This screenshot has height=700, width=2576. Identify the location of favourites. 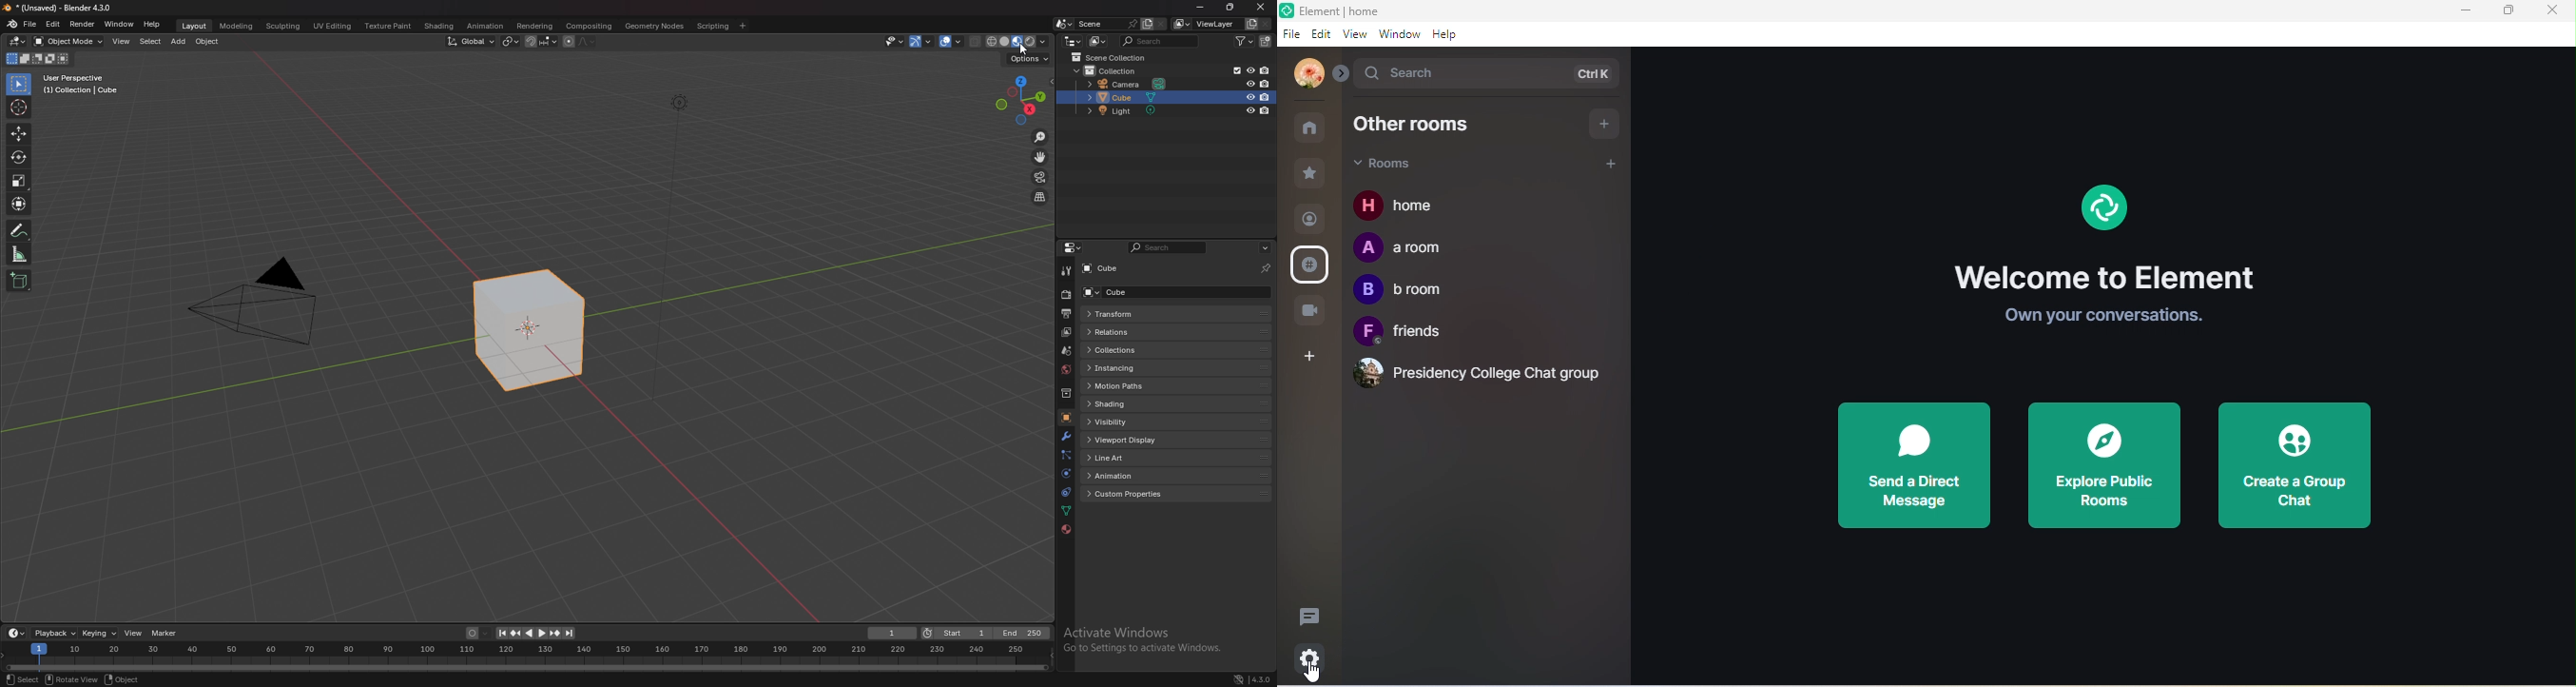
(1311, 171).